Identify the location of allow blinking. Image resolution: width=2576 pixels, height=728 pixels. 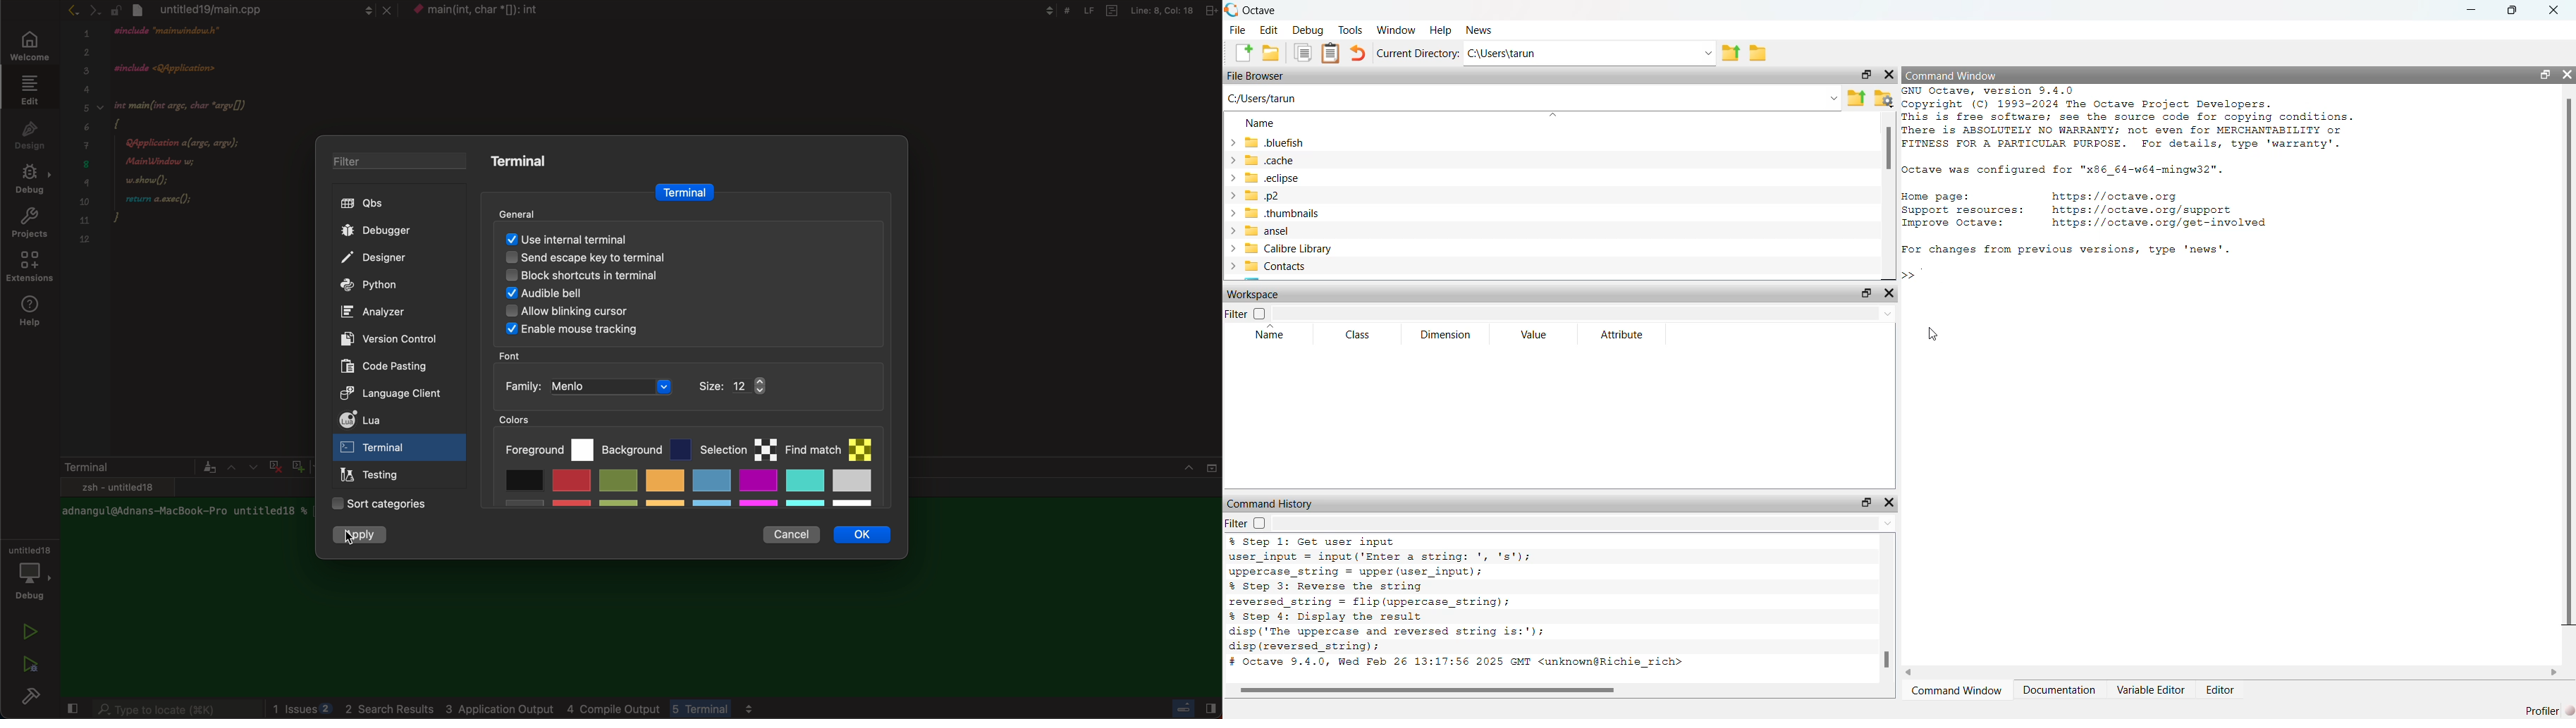
(646, 314).